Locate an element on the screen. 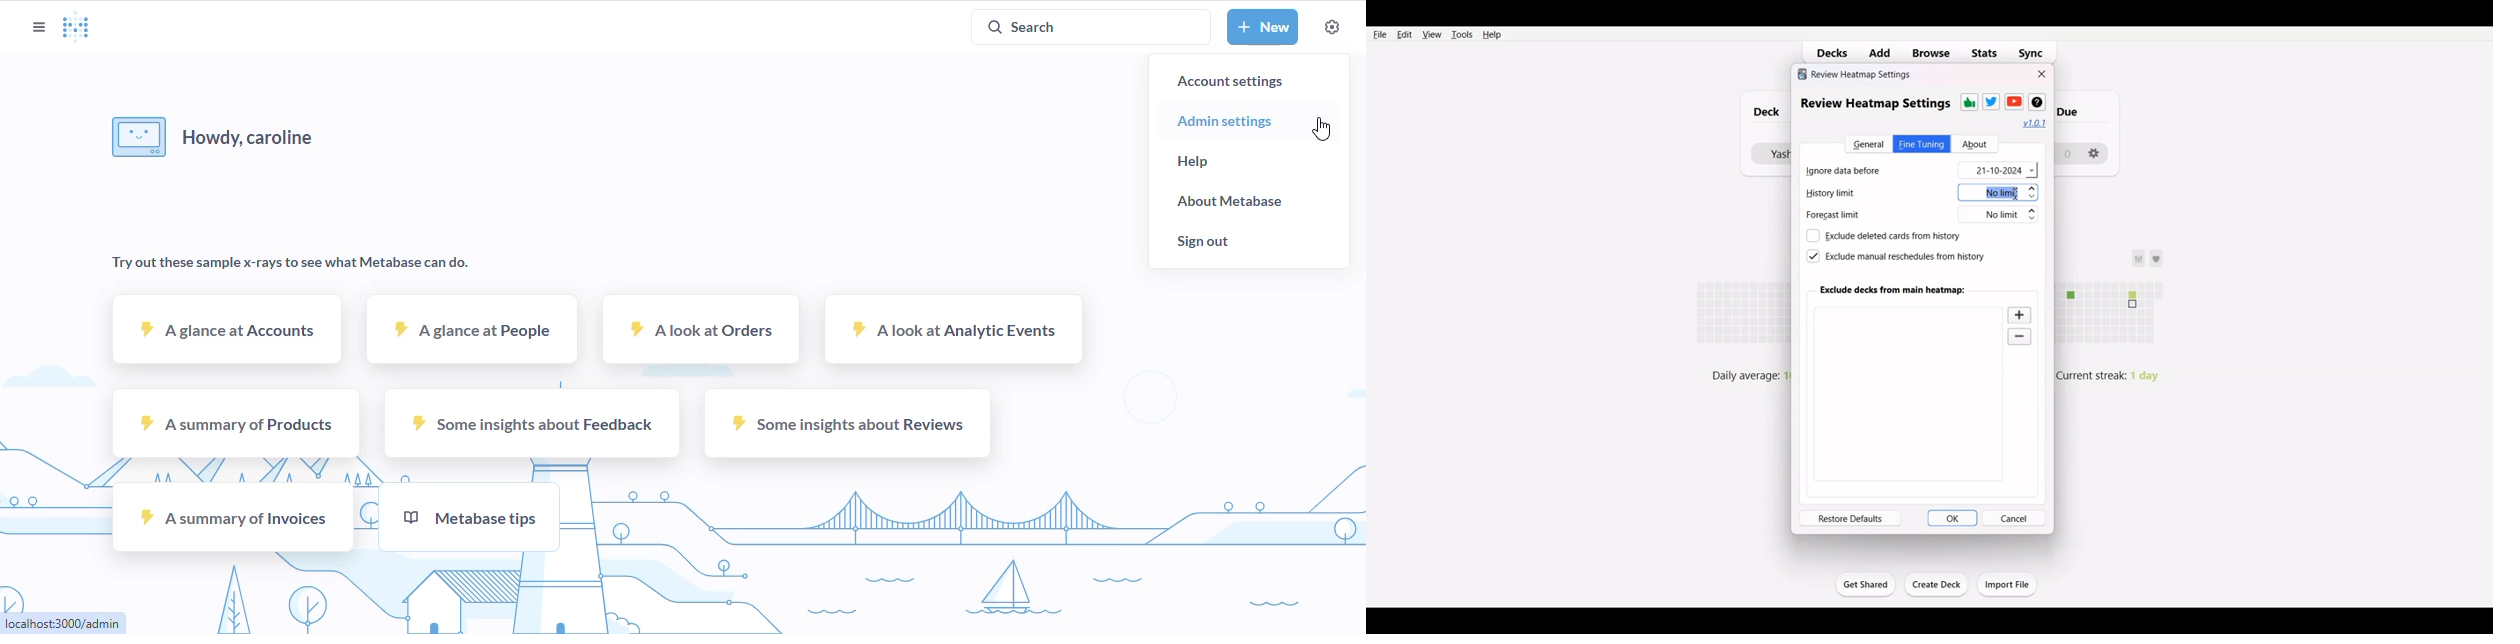  Hyperlink is located at coordinates (2035, 123).